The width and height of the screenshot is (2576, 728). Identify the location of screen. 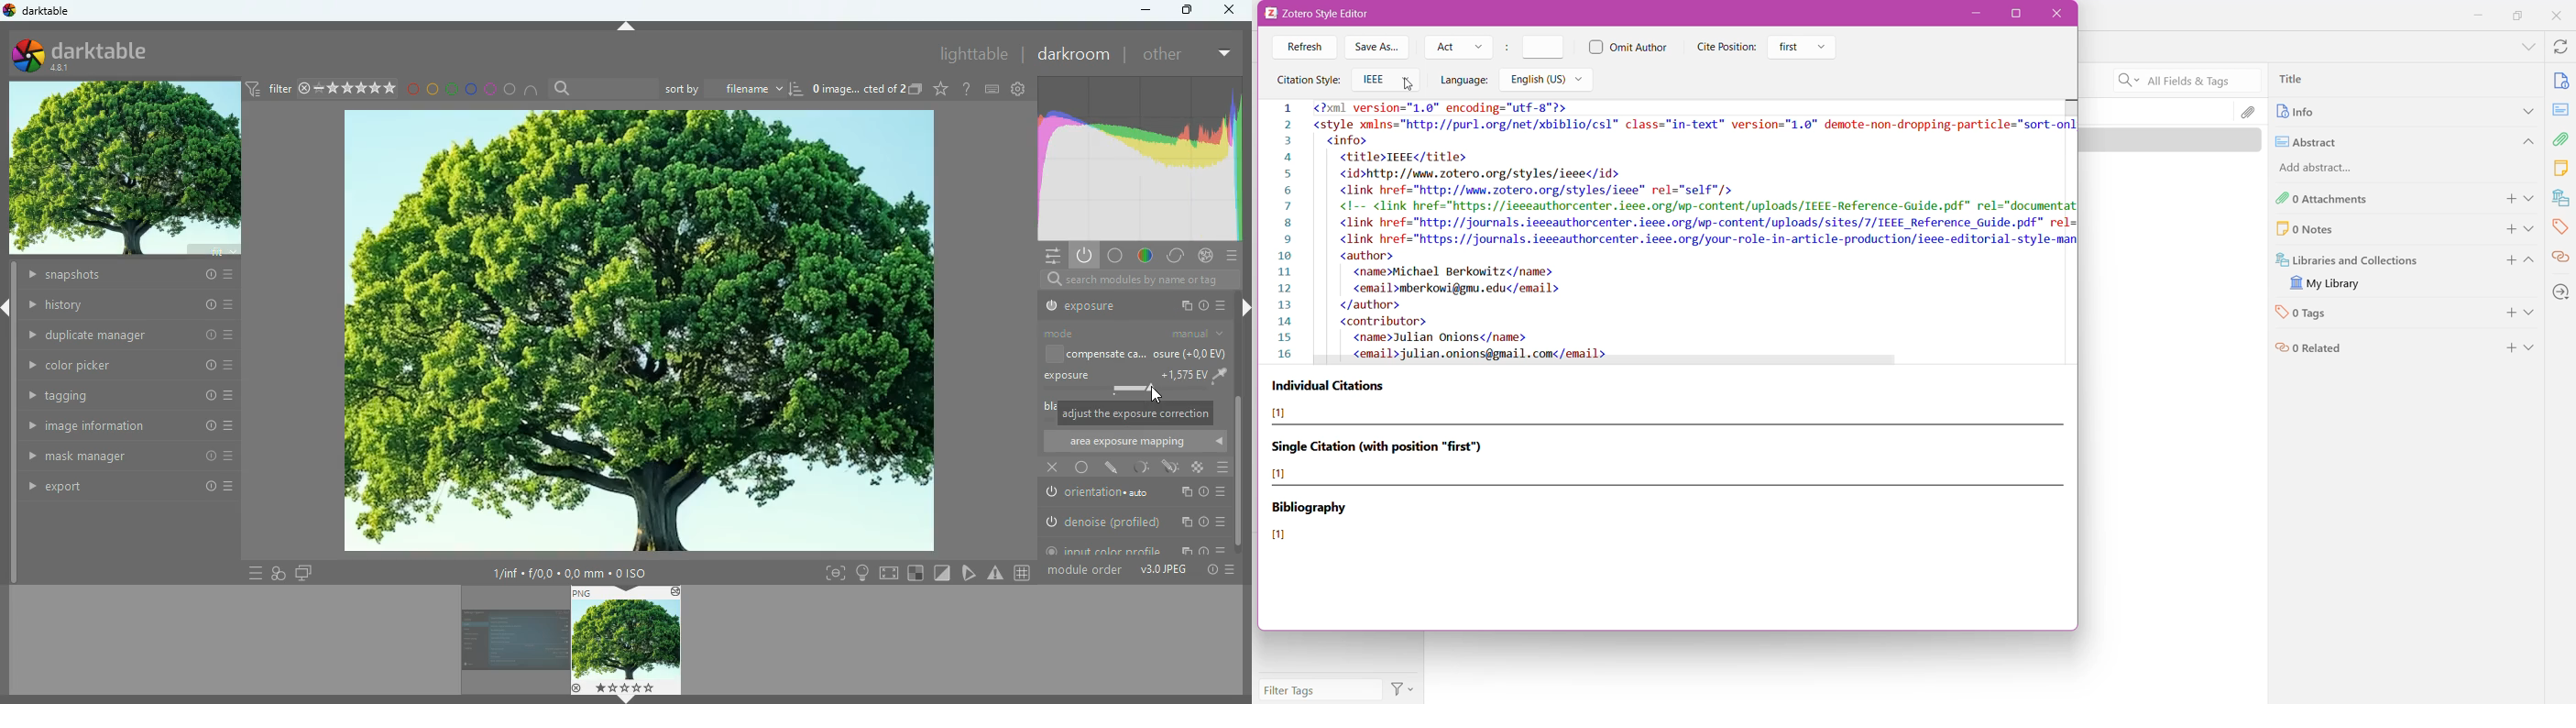
(890, 573).